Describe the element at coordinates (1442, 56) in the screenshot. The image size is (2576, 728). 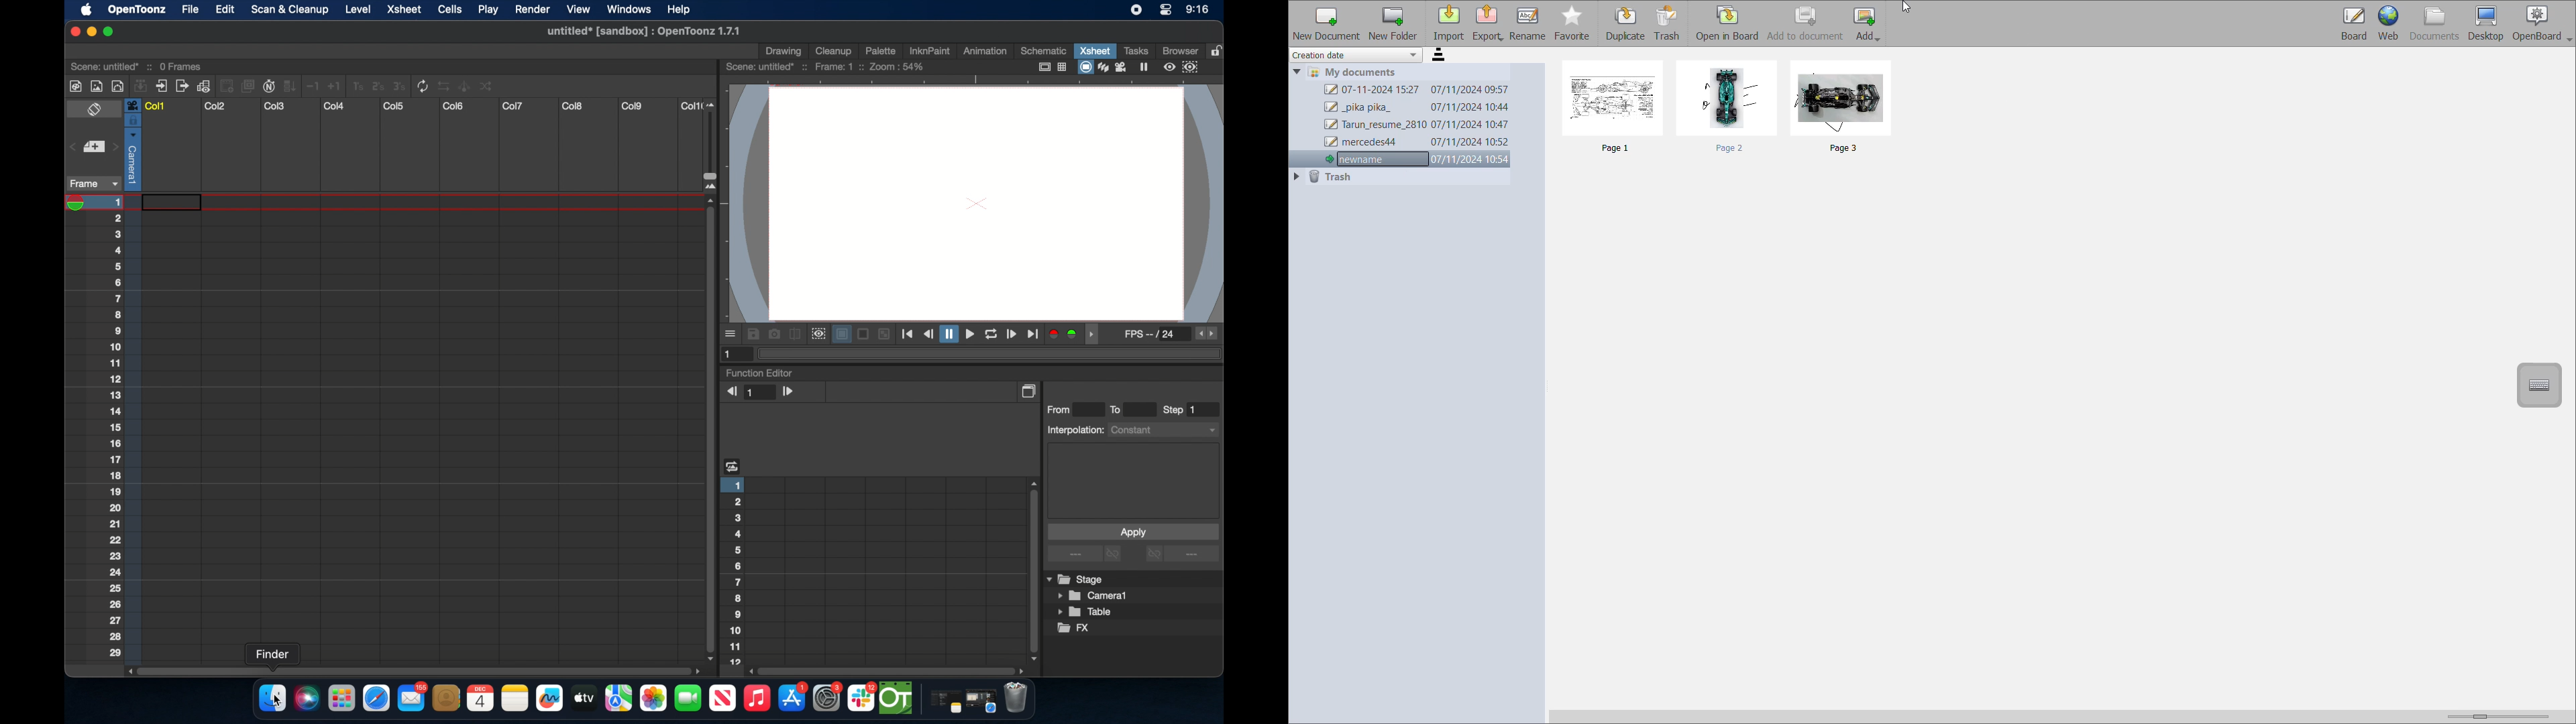
I see `sort order` at that location.